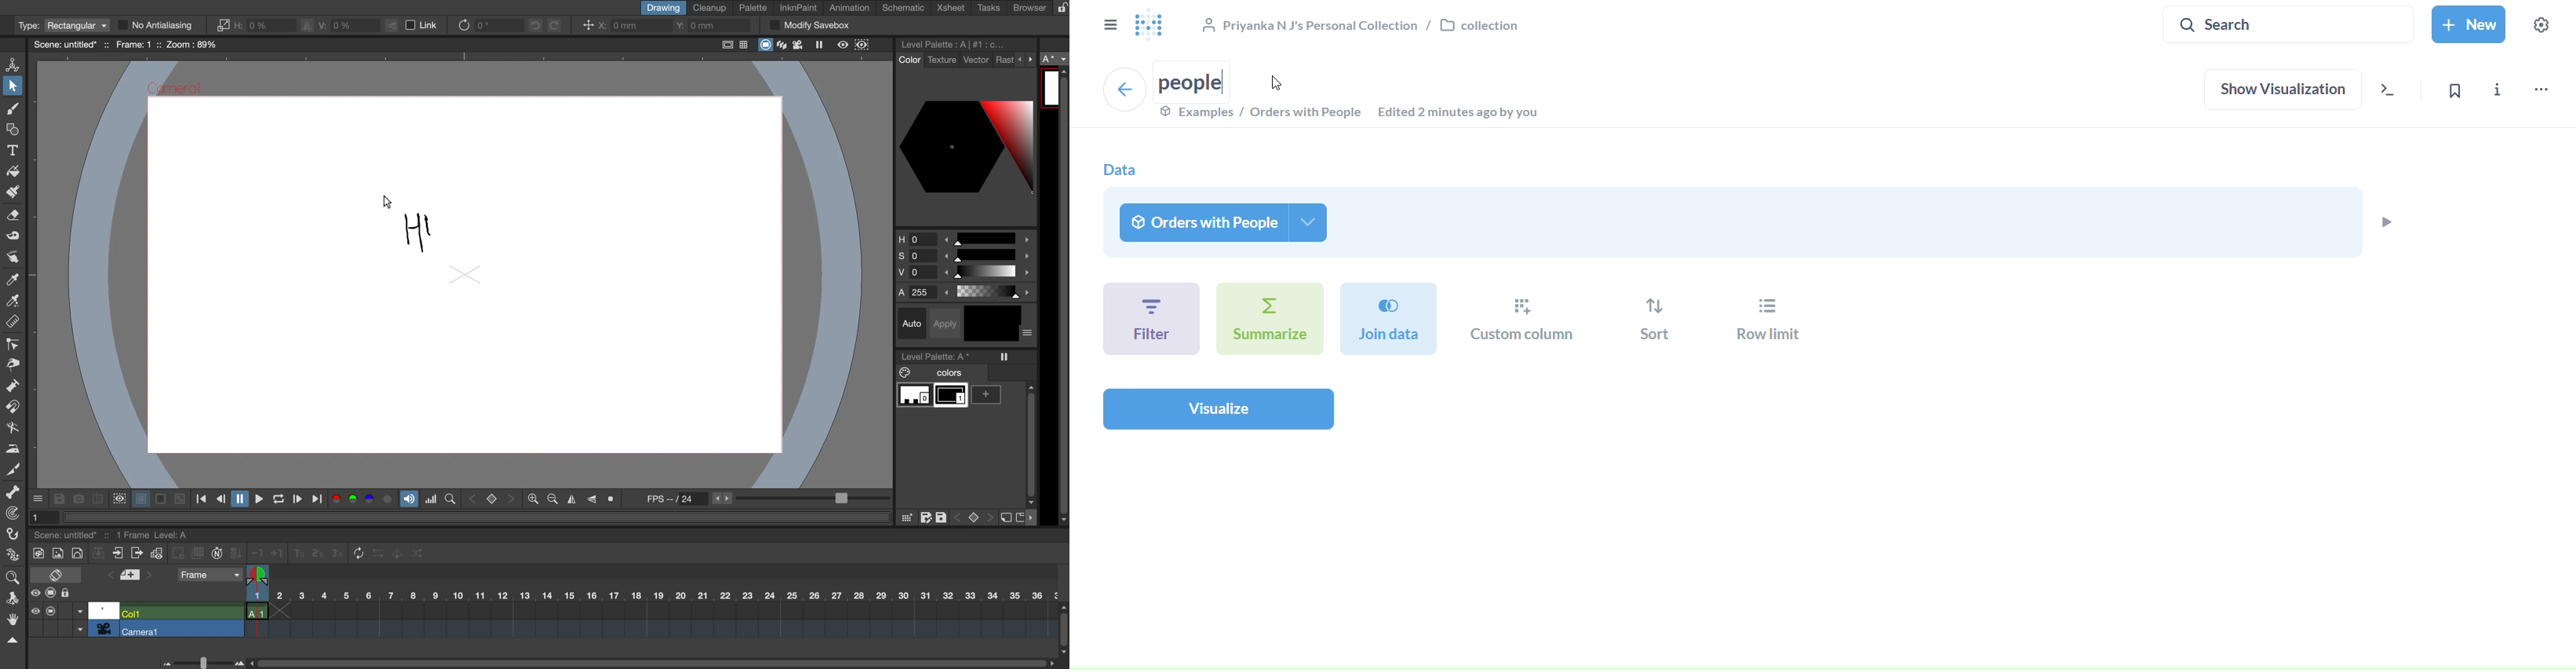 This screenshot has width=2576, height=672. I want to click on type rectangular, so click(62, 26).